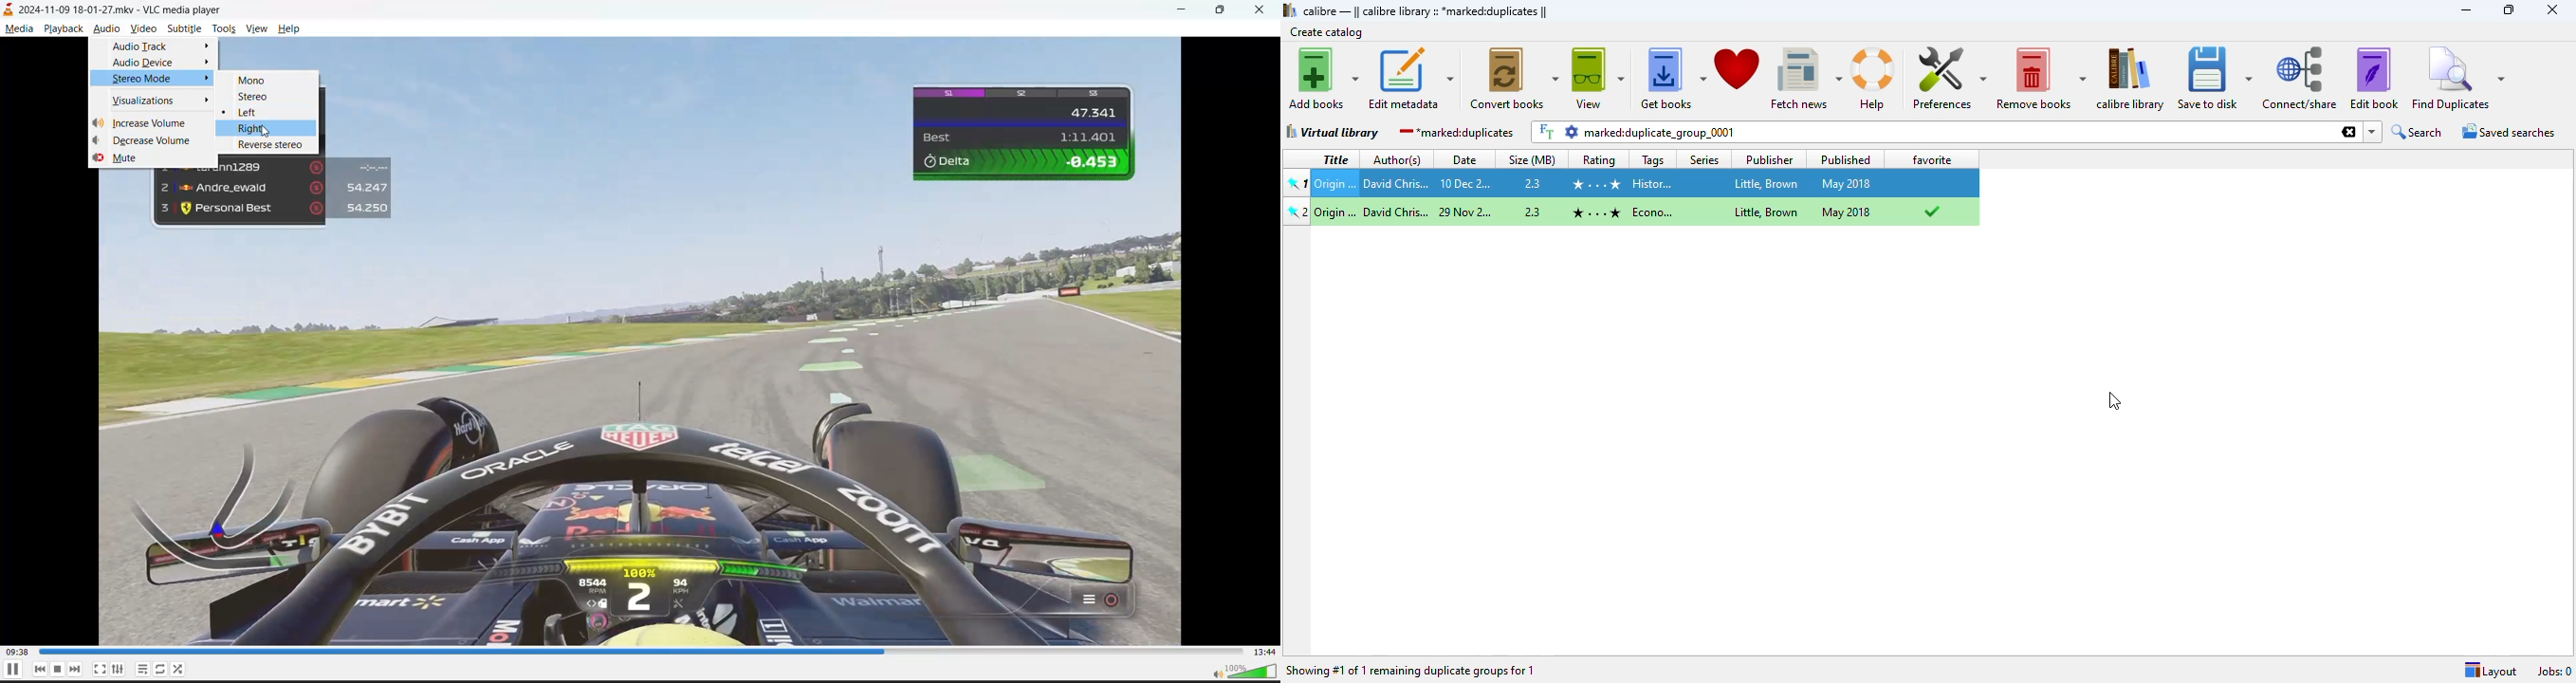 This screenshot has width=2576, height=700. Describe the element at coordinates (2510, 130) in the screenshot. I see `saved searches` at that location.